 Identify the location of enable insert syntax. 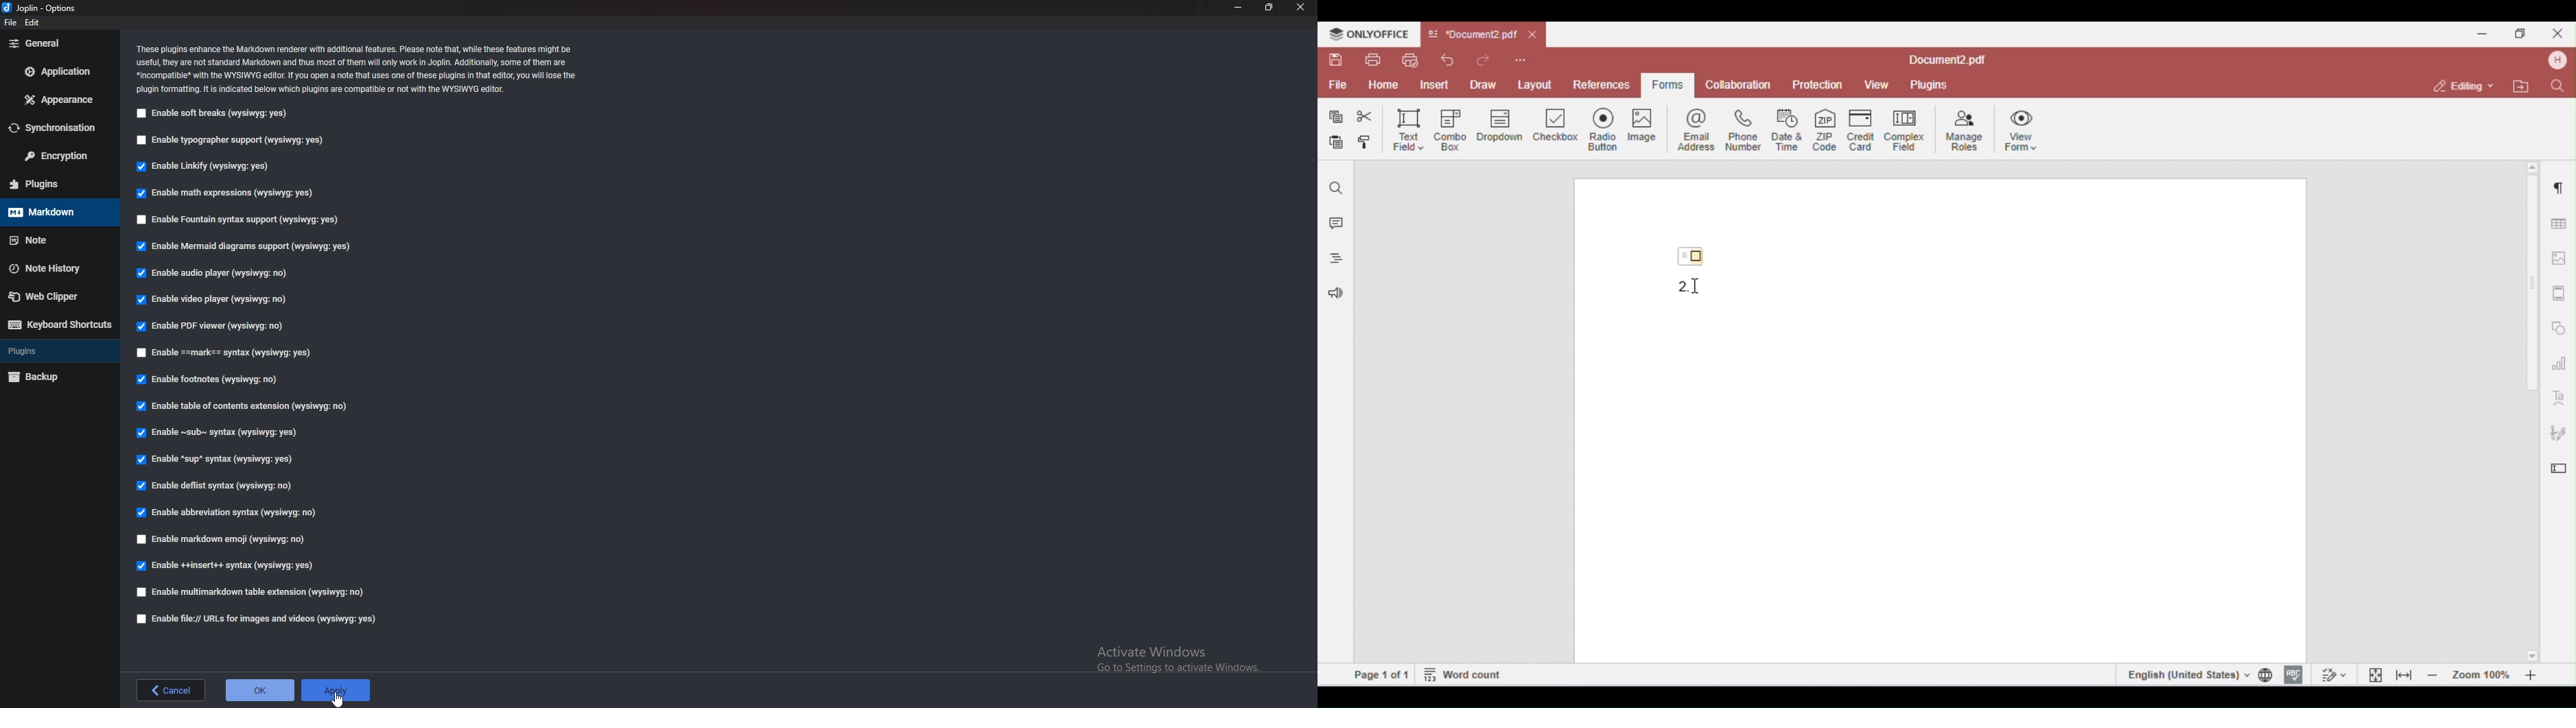
(226, 566).